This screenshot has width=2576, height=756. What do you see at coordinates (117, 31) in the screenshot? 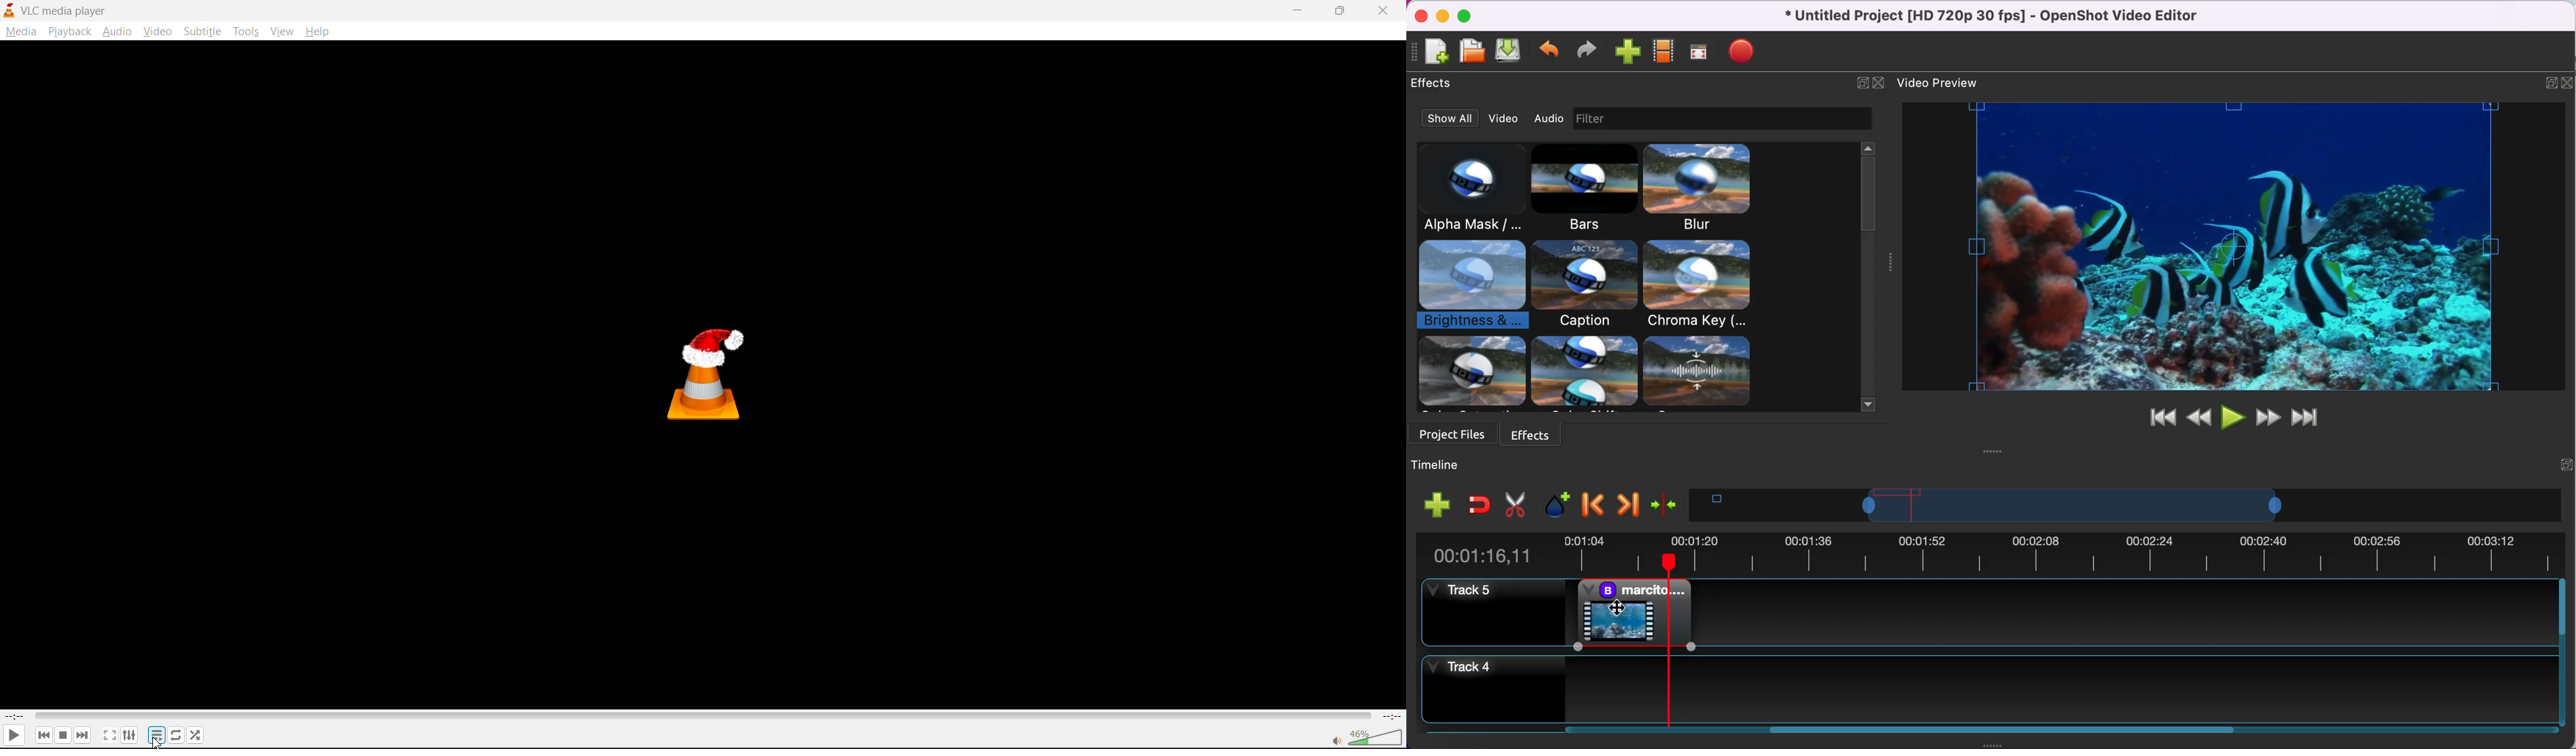
I see `audio` at bounding box center [117, 31].